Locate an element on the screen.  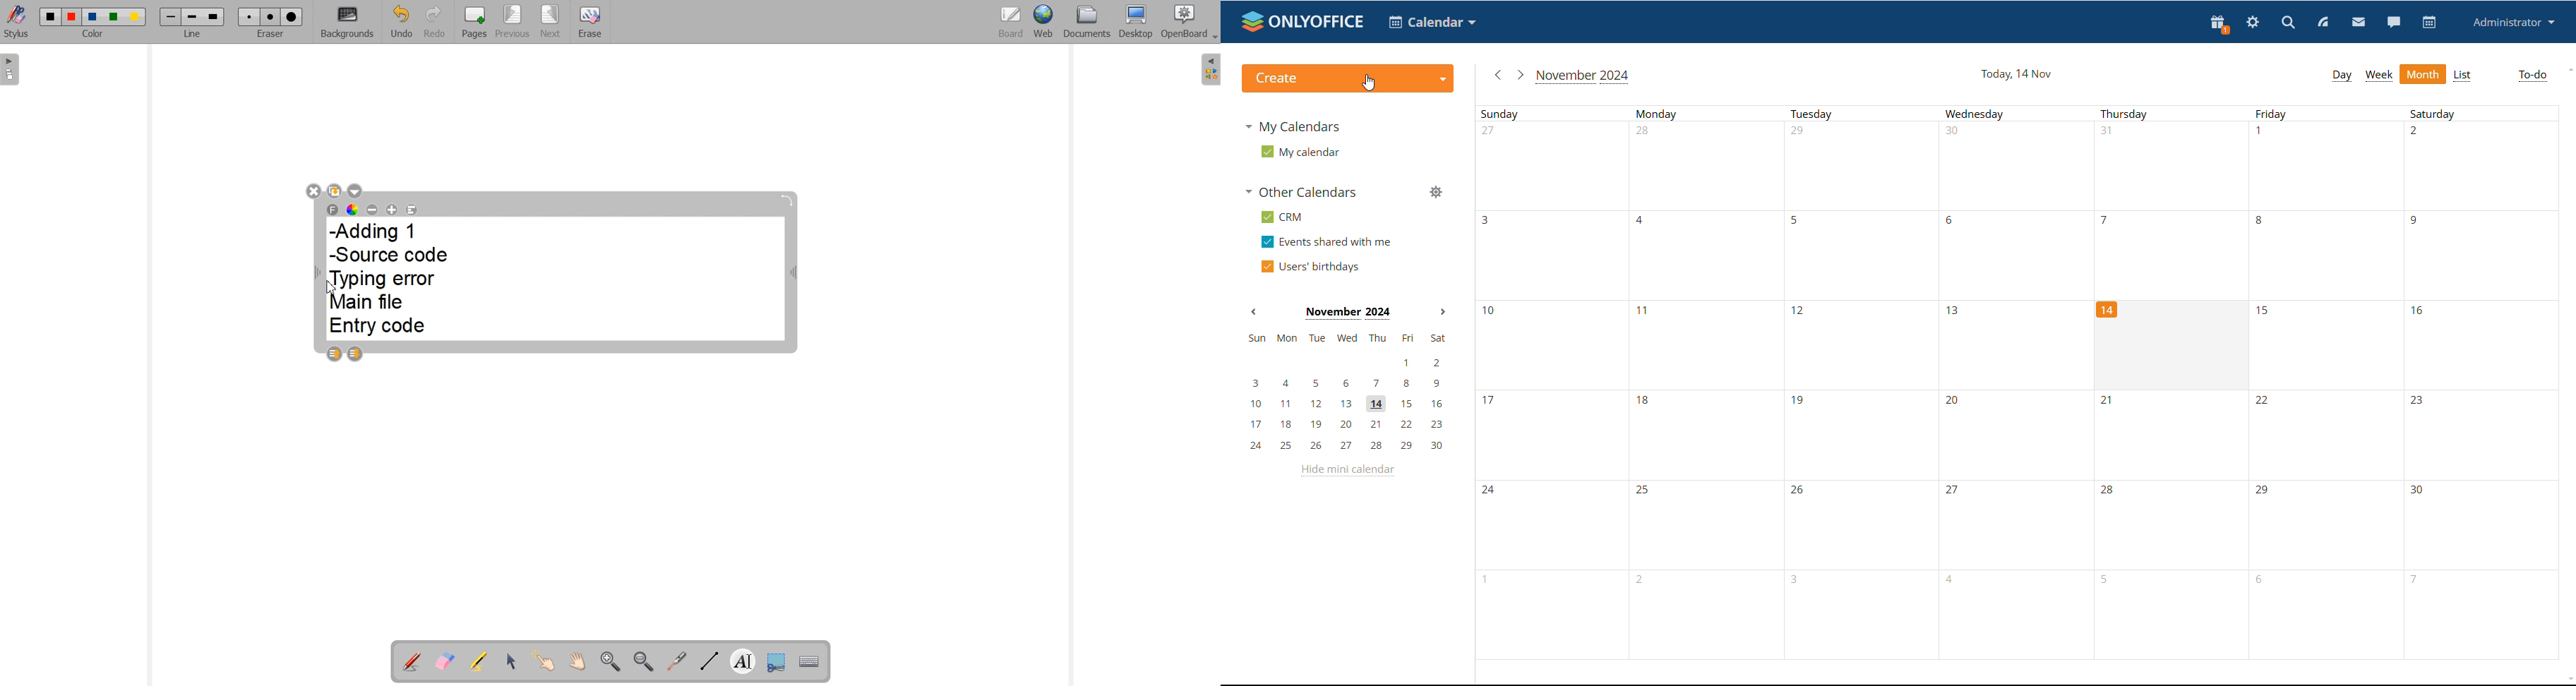
Documents is located at coordinates (1087, 23).